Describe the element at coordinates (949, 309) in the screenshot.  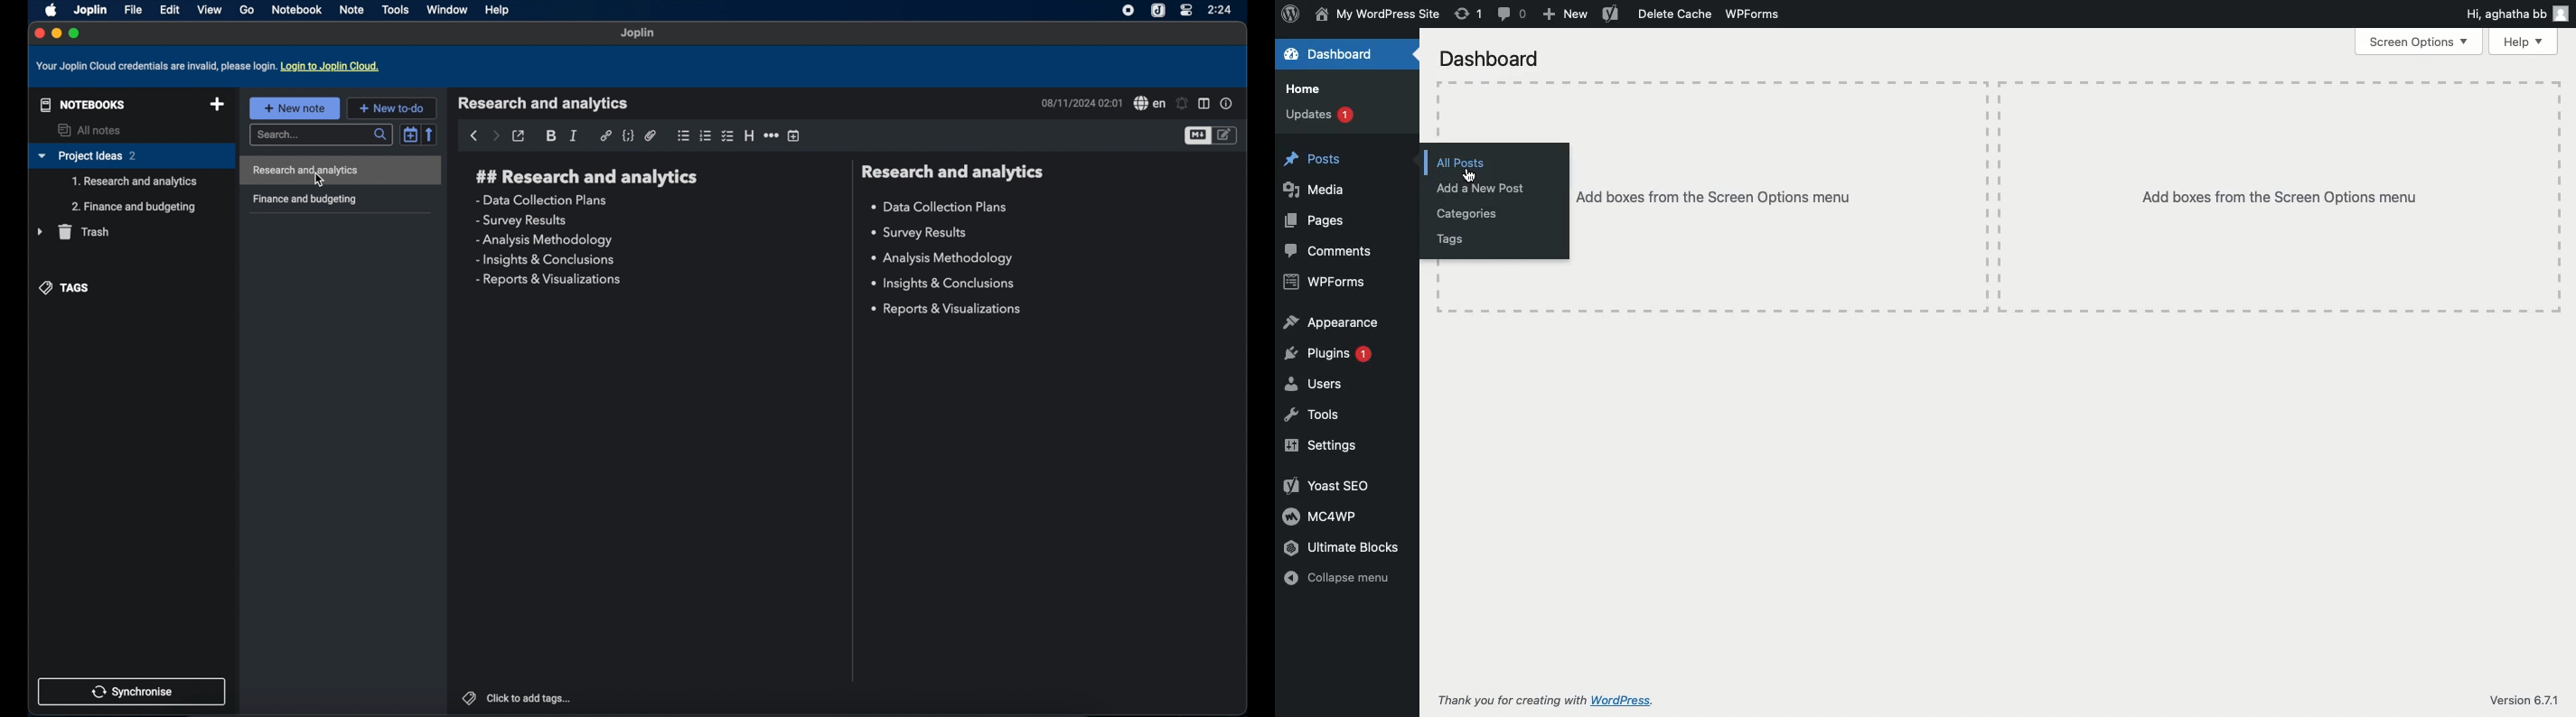
I see `reports and visualization` at that location.